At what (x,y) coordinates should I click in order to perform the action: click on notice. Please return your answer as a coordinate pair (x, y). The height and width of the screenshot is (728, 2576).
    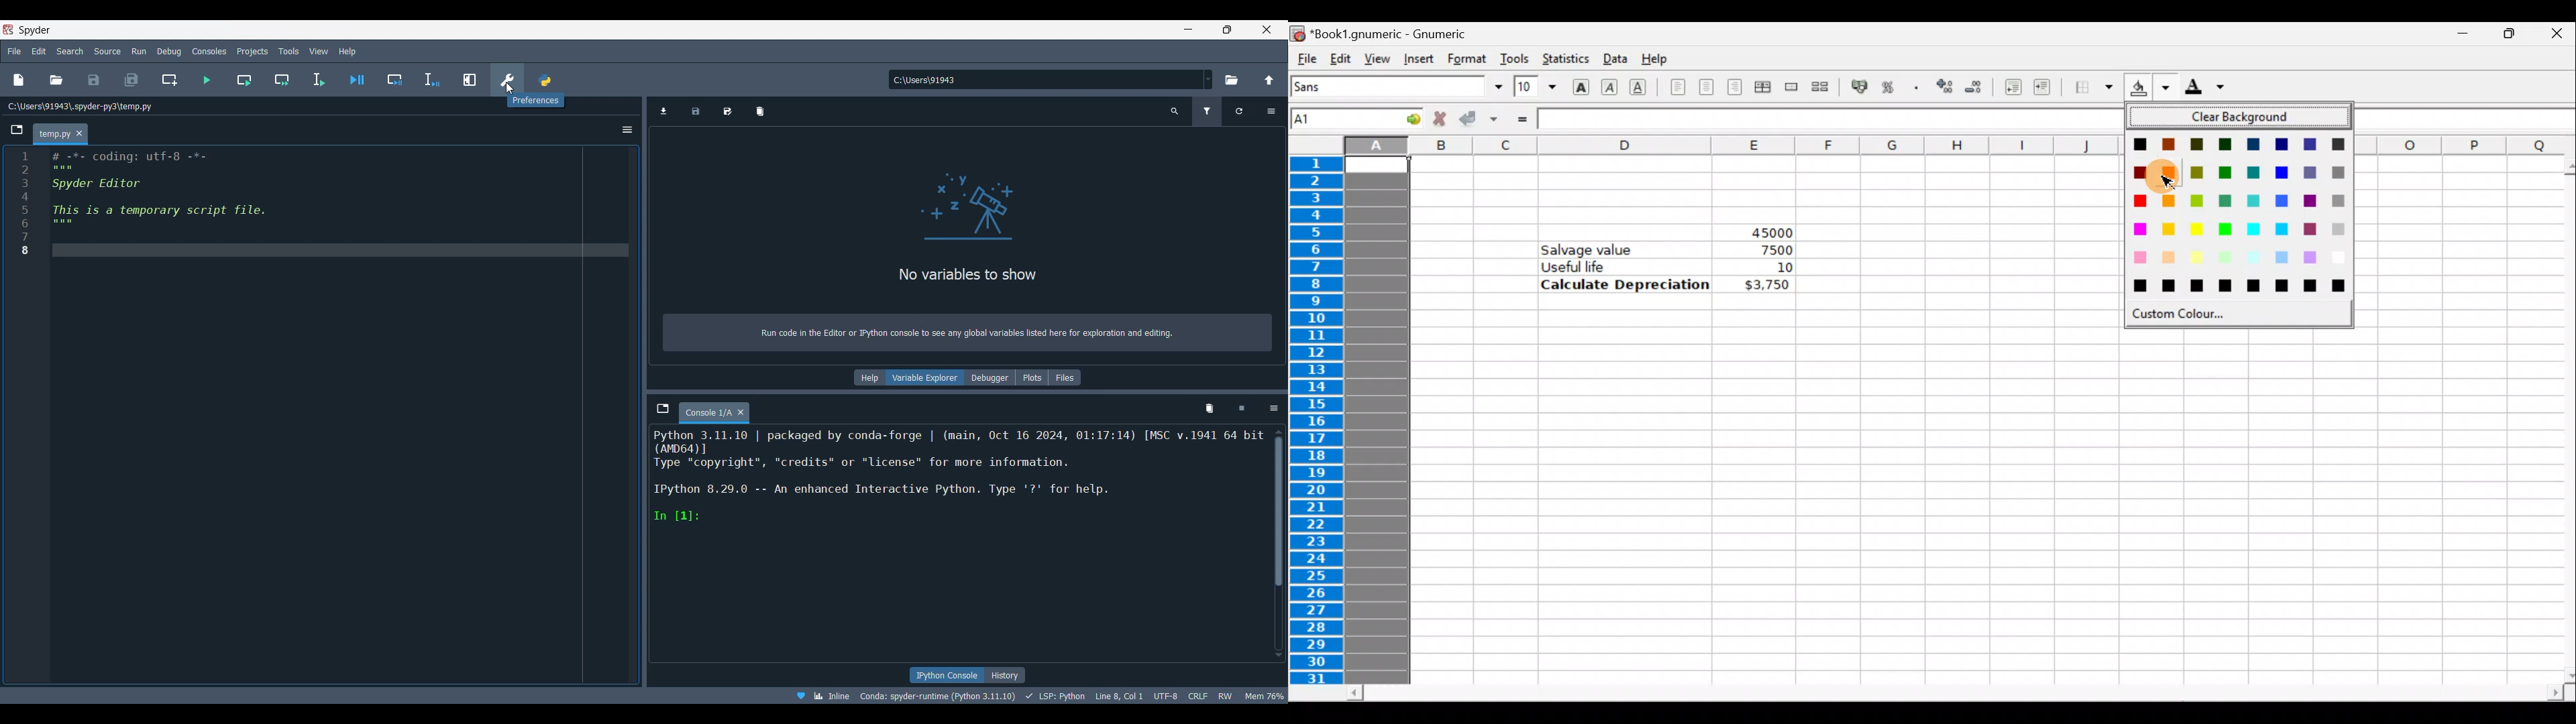
    Looking at the image, I should click on (969, 330).